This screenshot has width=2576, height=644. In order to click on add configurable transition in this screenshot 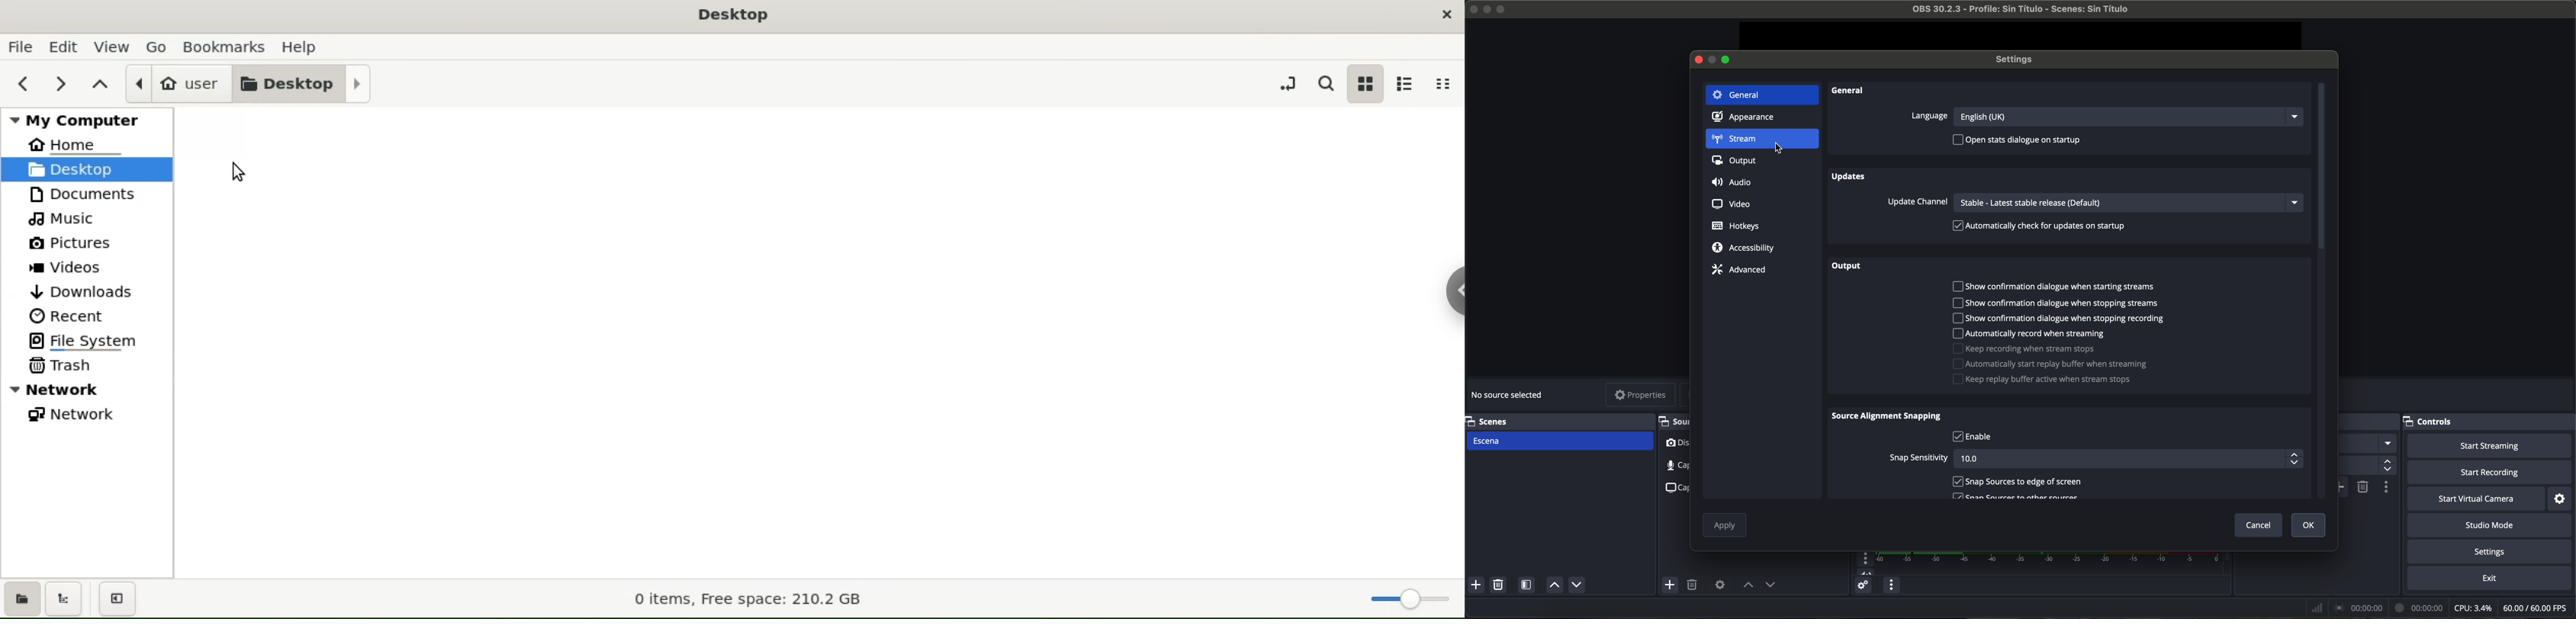, I will do `click(2344, 487)`.